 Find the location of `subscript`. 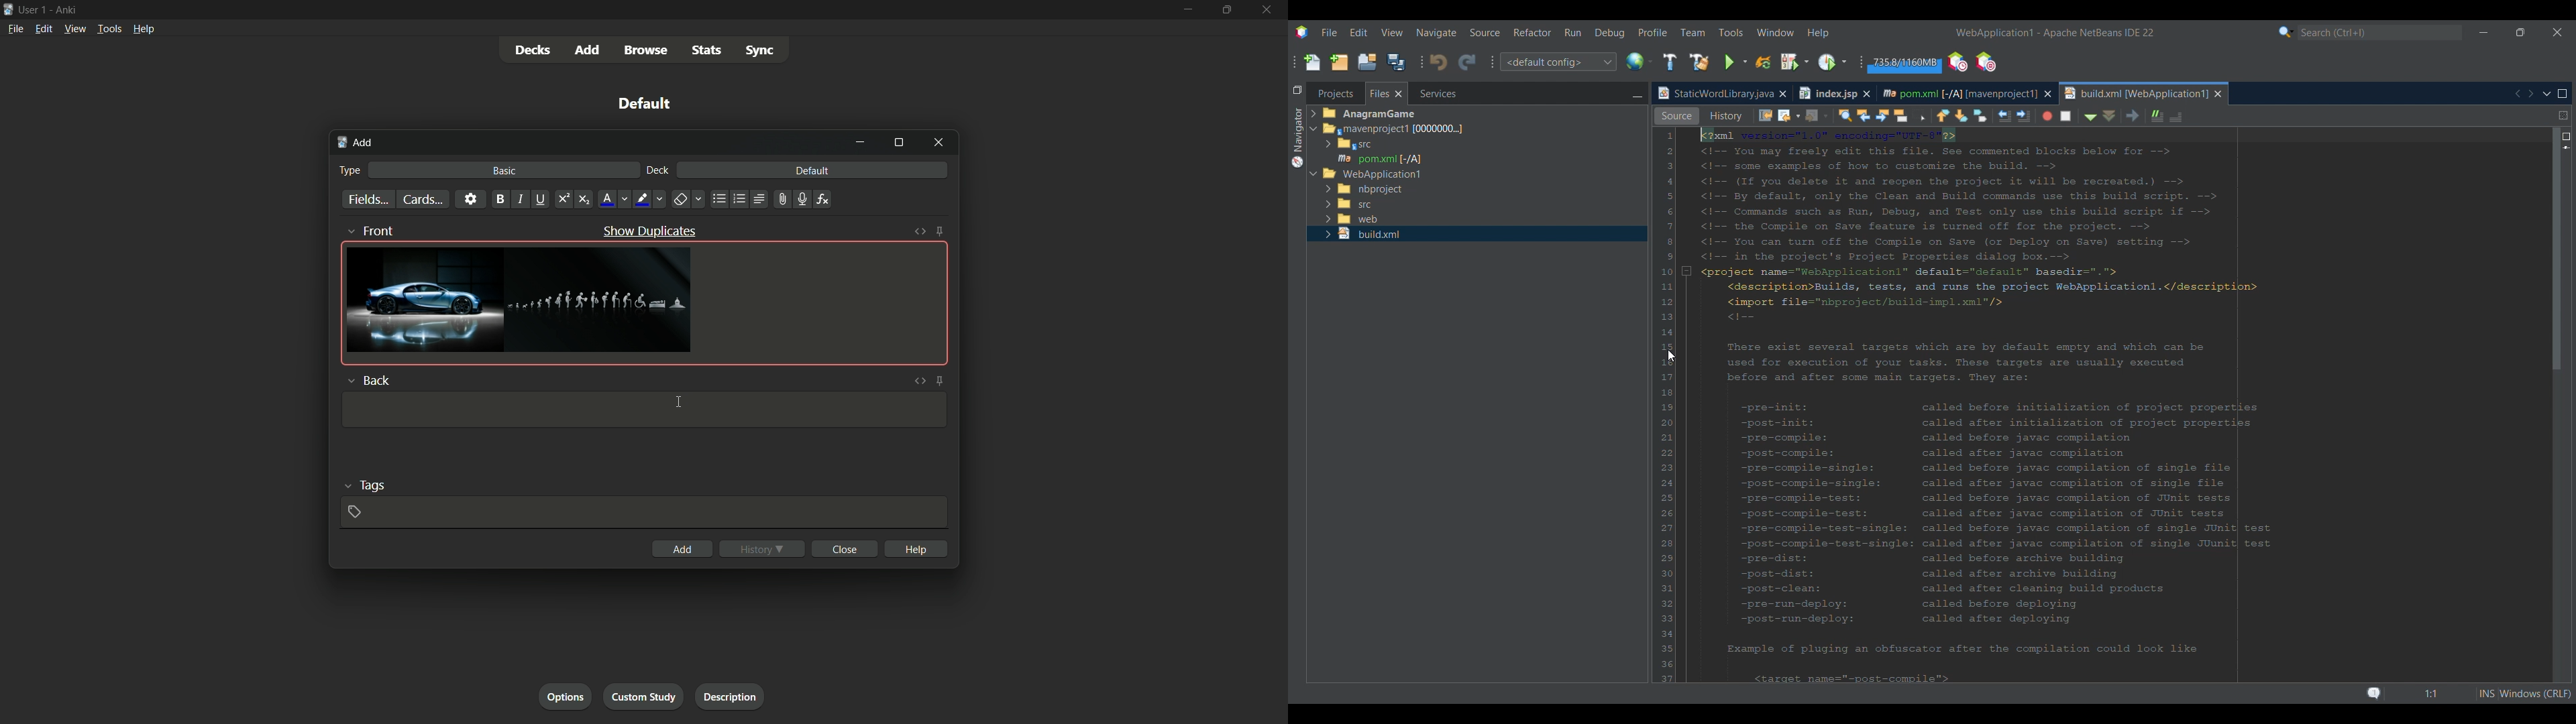

subscript is located at coordinates (584, 199).